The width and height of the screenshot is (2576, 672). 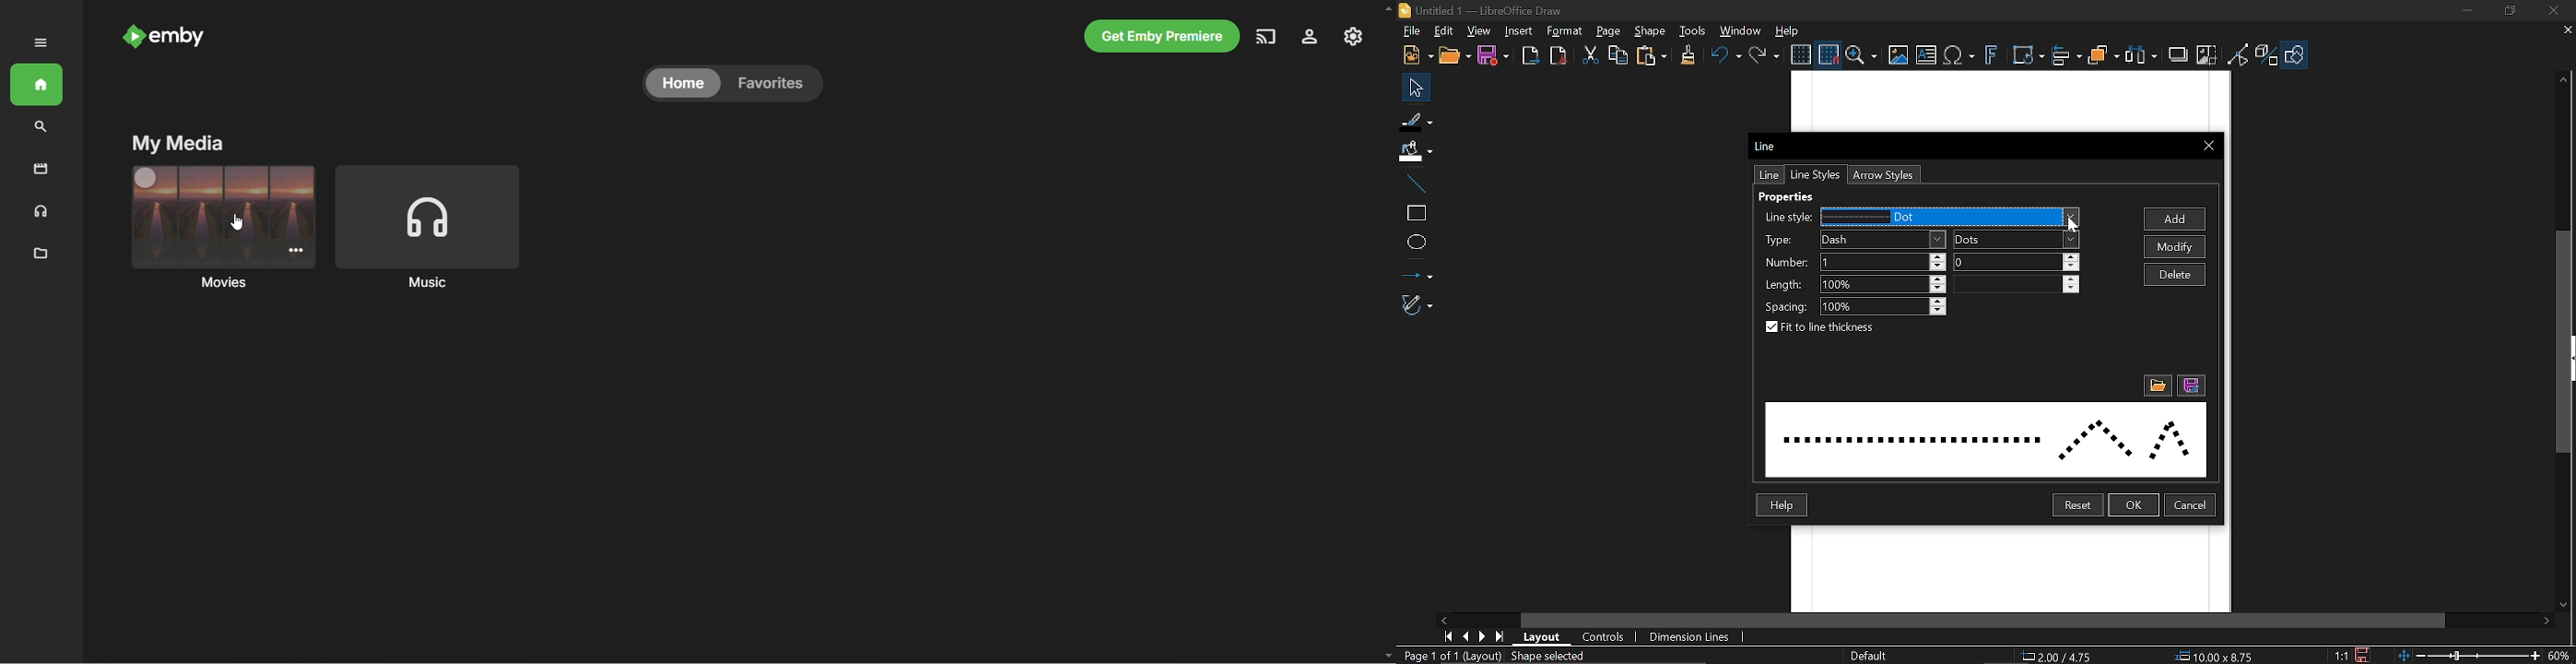 What do you see at coordinates (1781, 240) in the screenshot?
I see `Type:` at bounding box center [1781, 240].